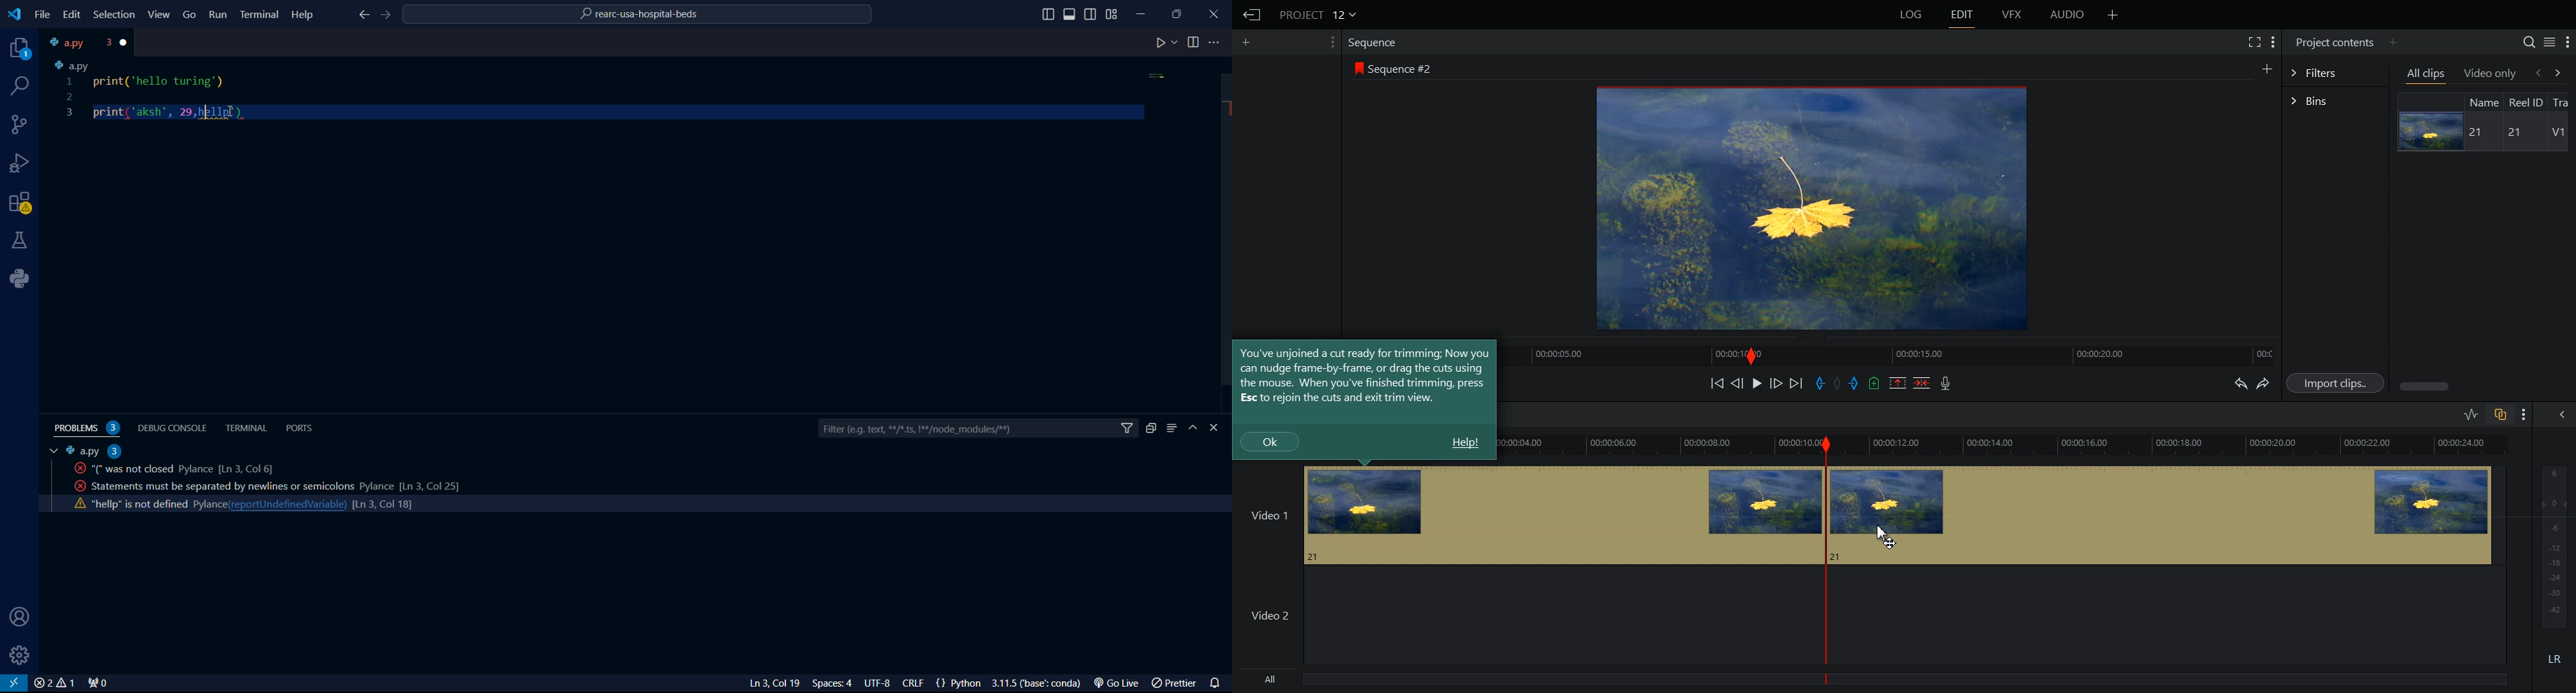 This screenshot has width=2576, height=700. I want to click on Project contents, so click(2334, 42).